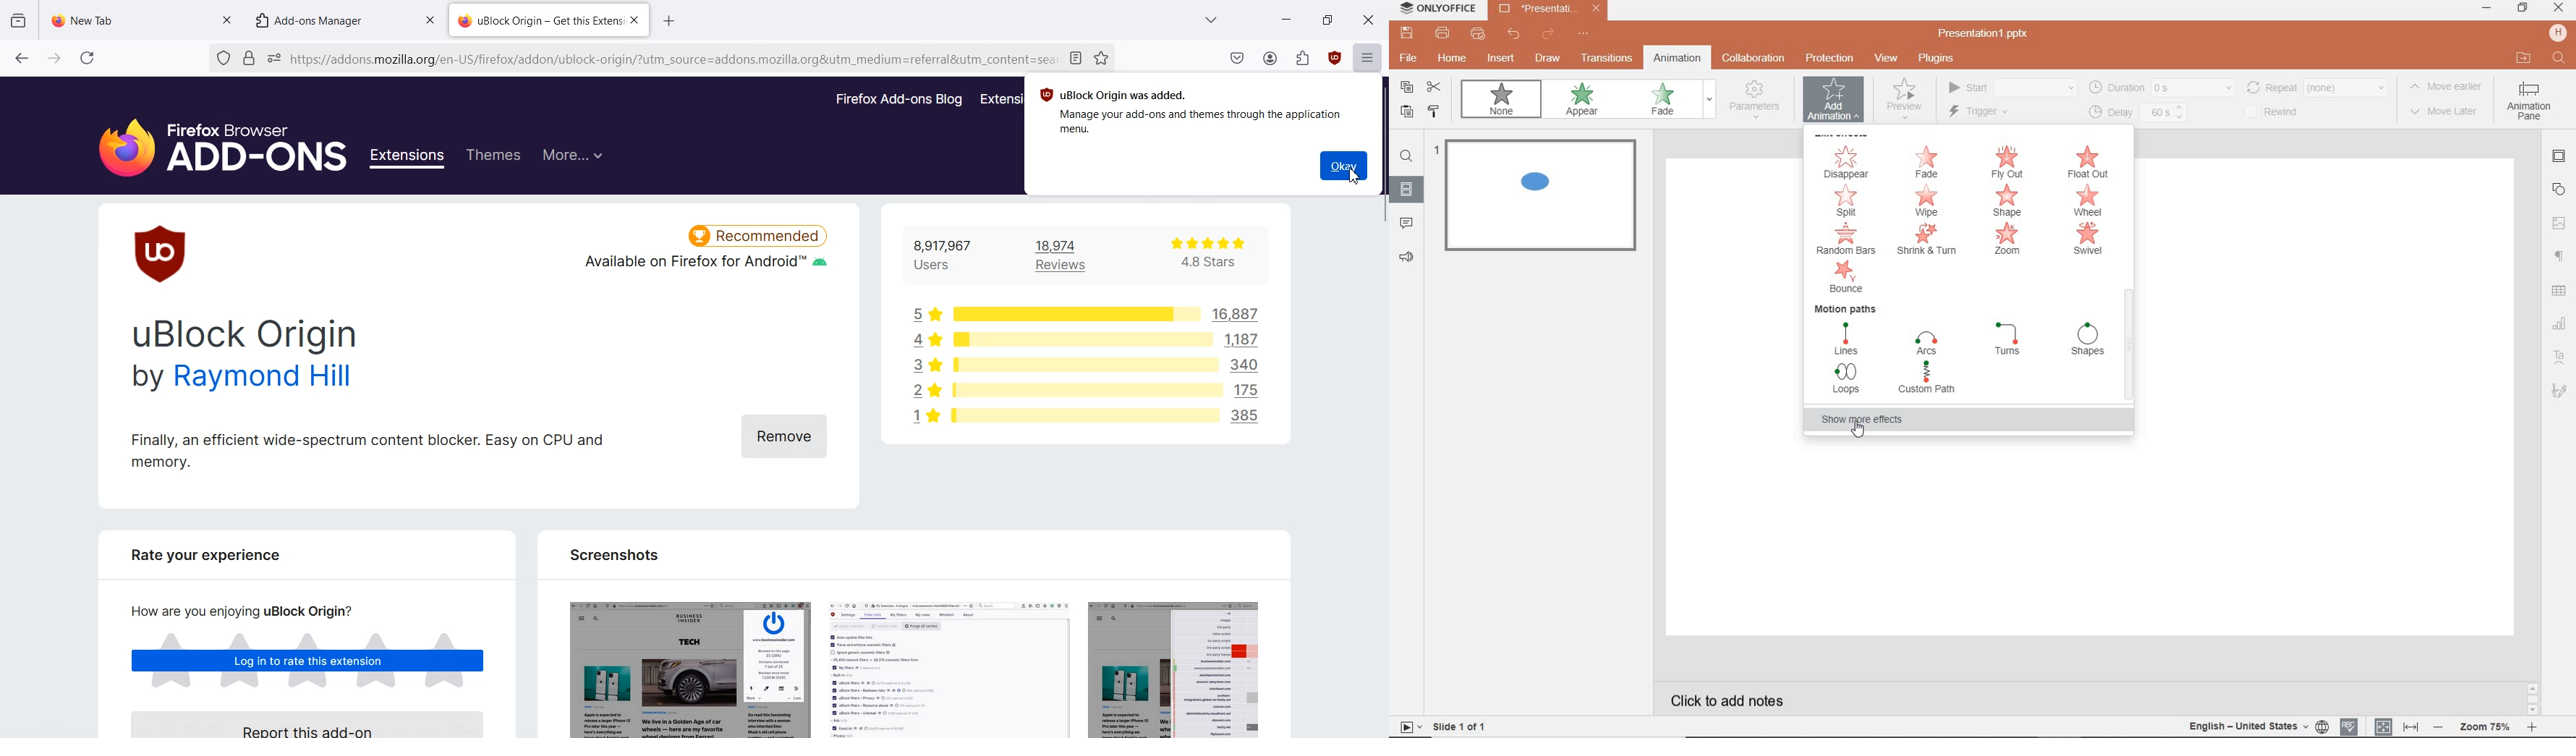  What do you see at coordinates (758, 233) in the screenshot?
I see `Recommended` at bounding box center [758, 233].